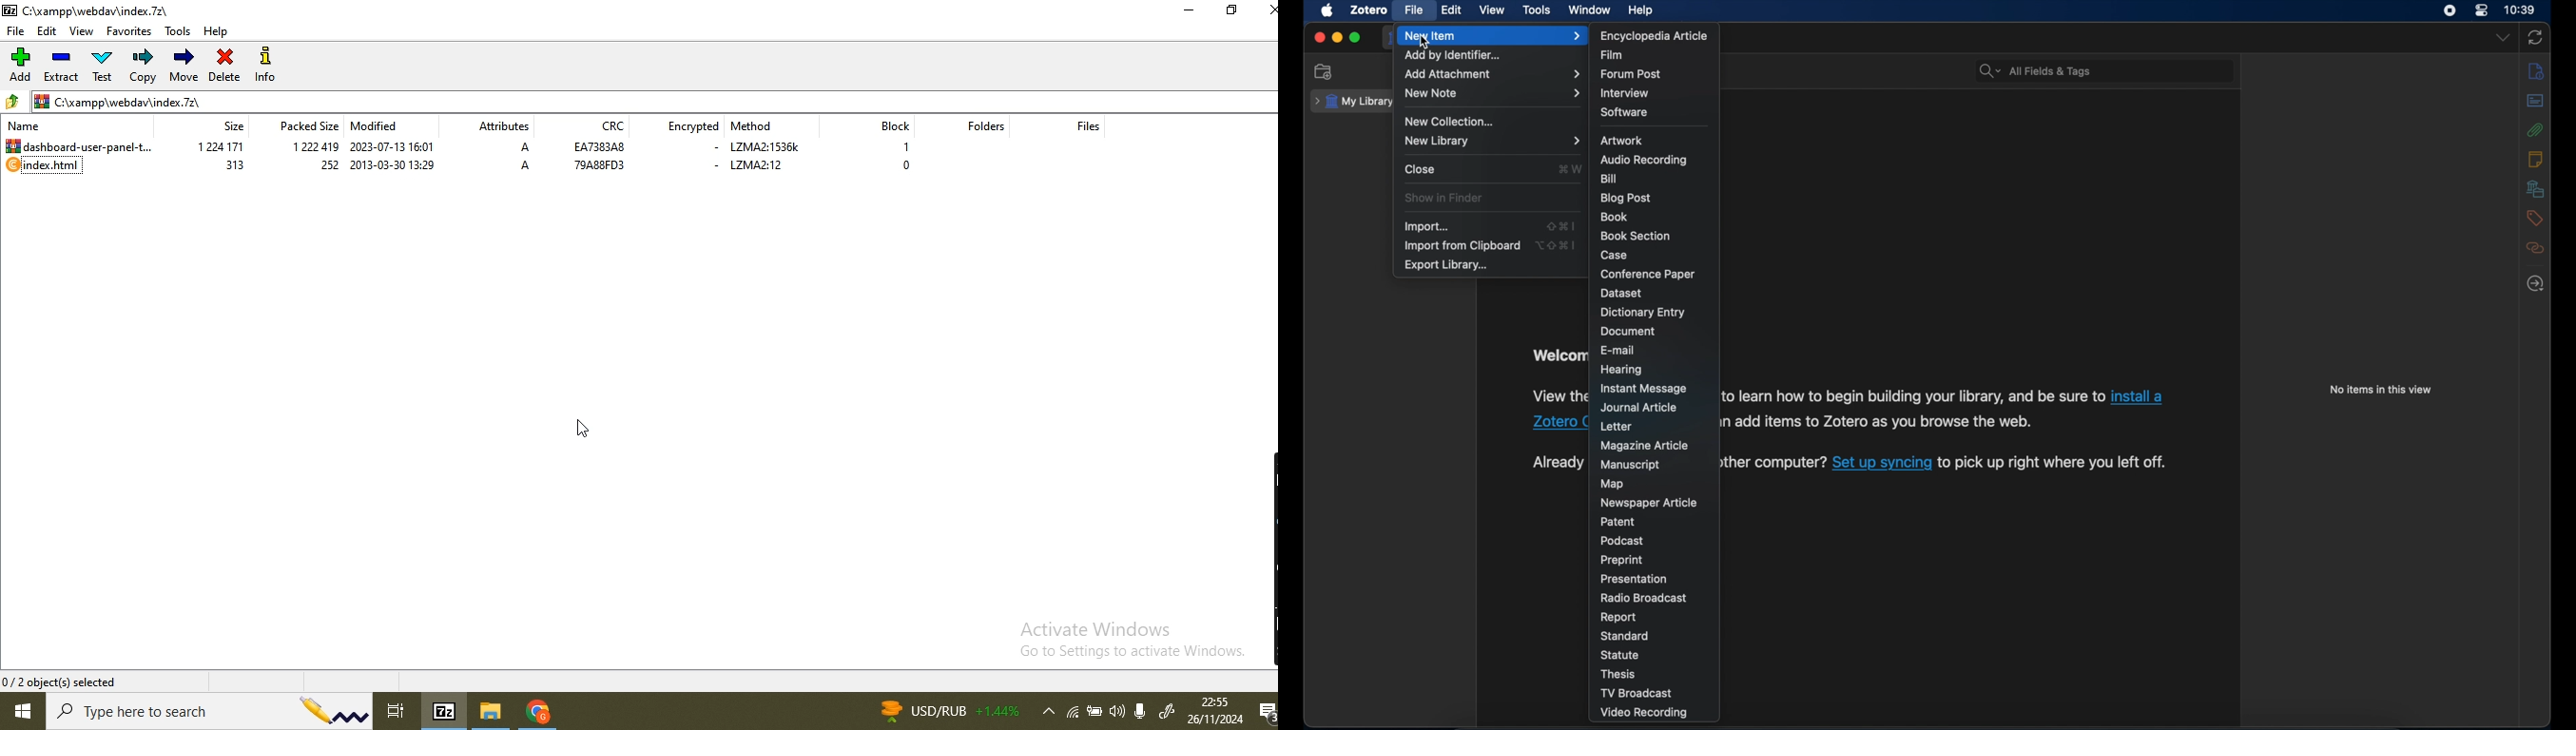 The height and width of the screenshot is (756, 2576). What do you see at coordinates (1452, 9) in the screenshot?
I see `edit` at bounding box center [1452, 9].